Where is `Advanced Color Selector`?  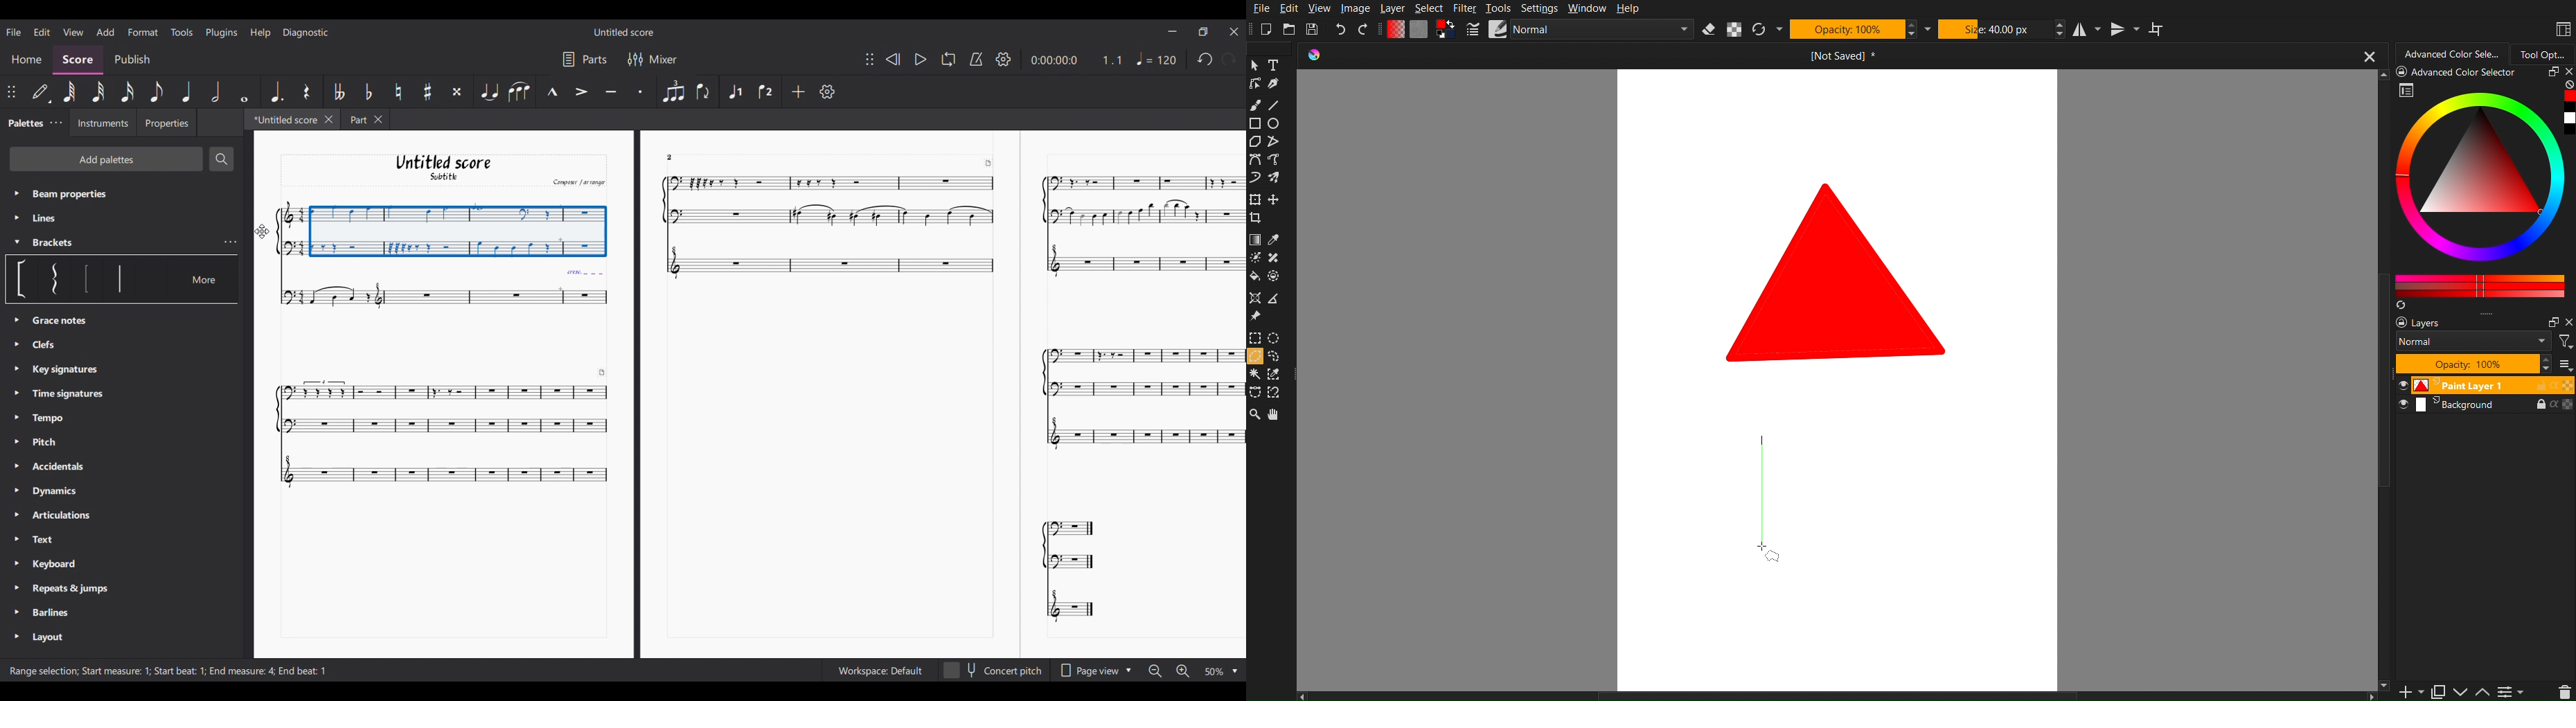 Advanced Color Selector is located at coordinates (2483, 188).